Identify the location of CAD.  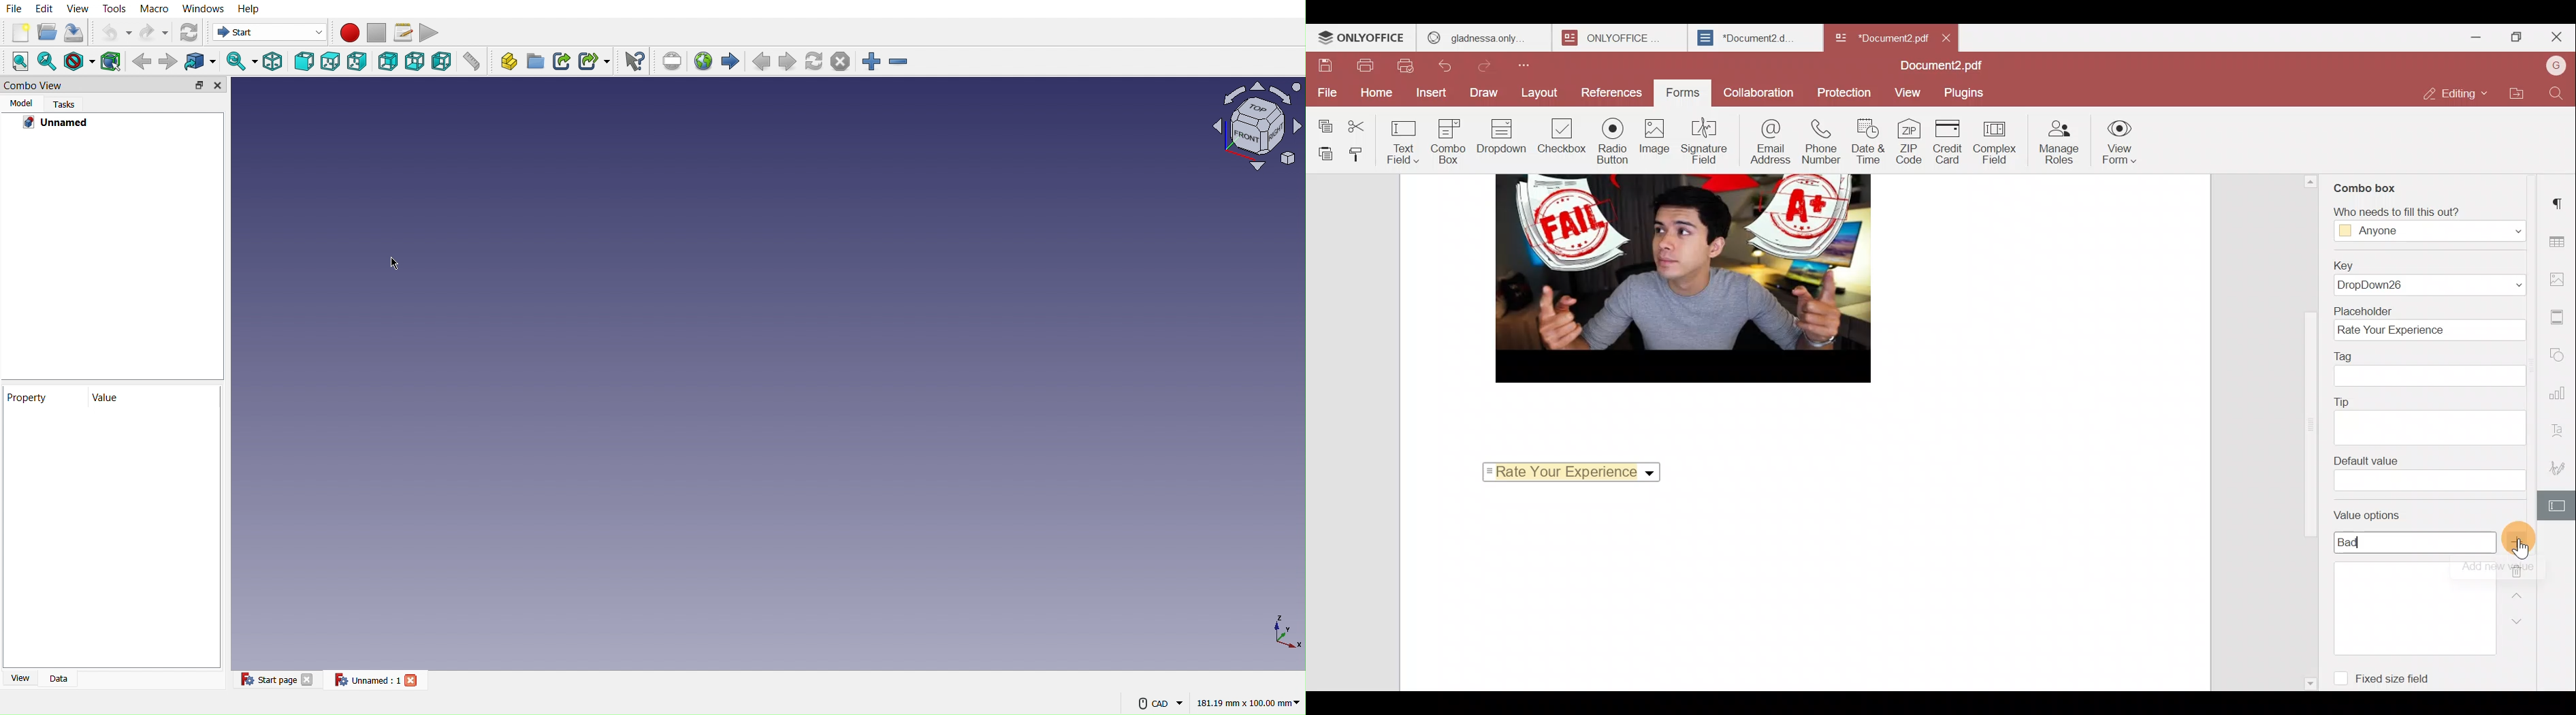
(1155, 705).